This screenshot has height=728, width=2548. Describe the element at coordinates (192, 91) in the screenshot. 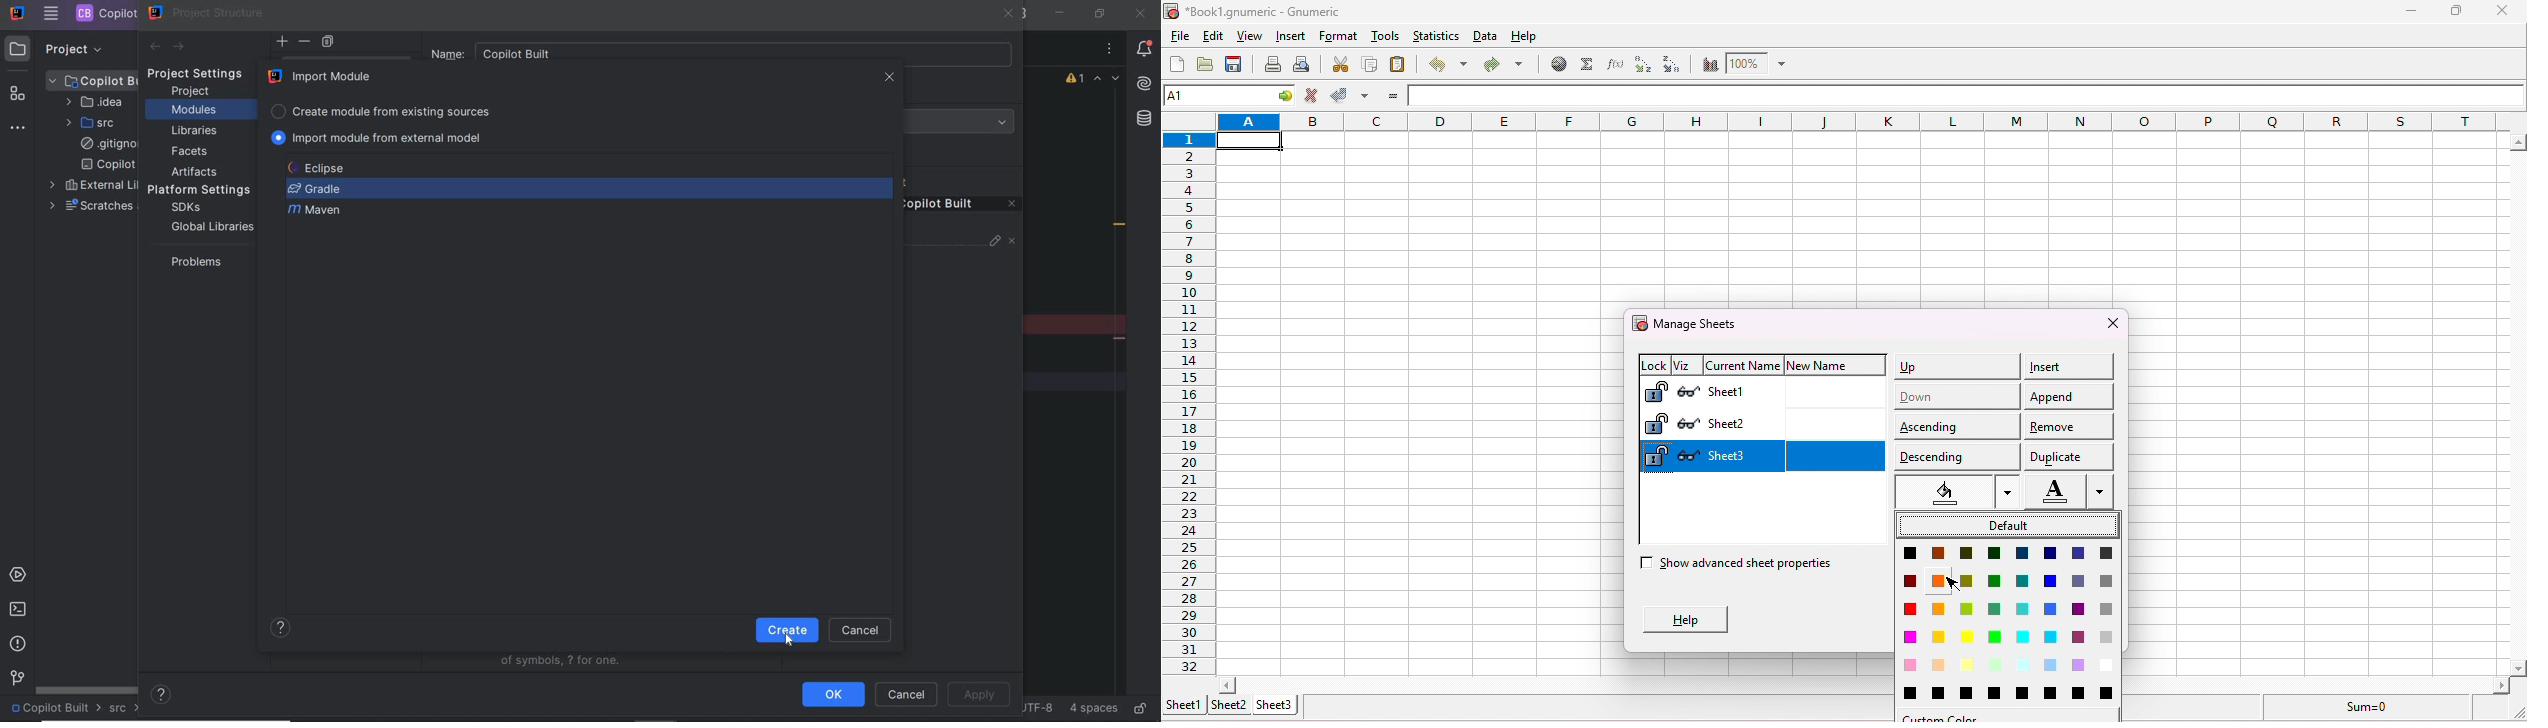

I see `project` at that location.